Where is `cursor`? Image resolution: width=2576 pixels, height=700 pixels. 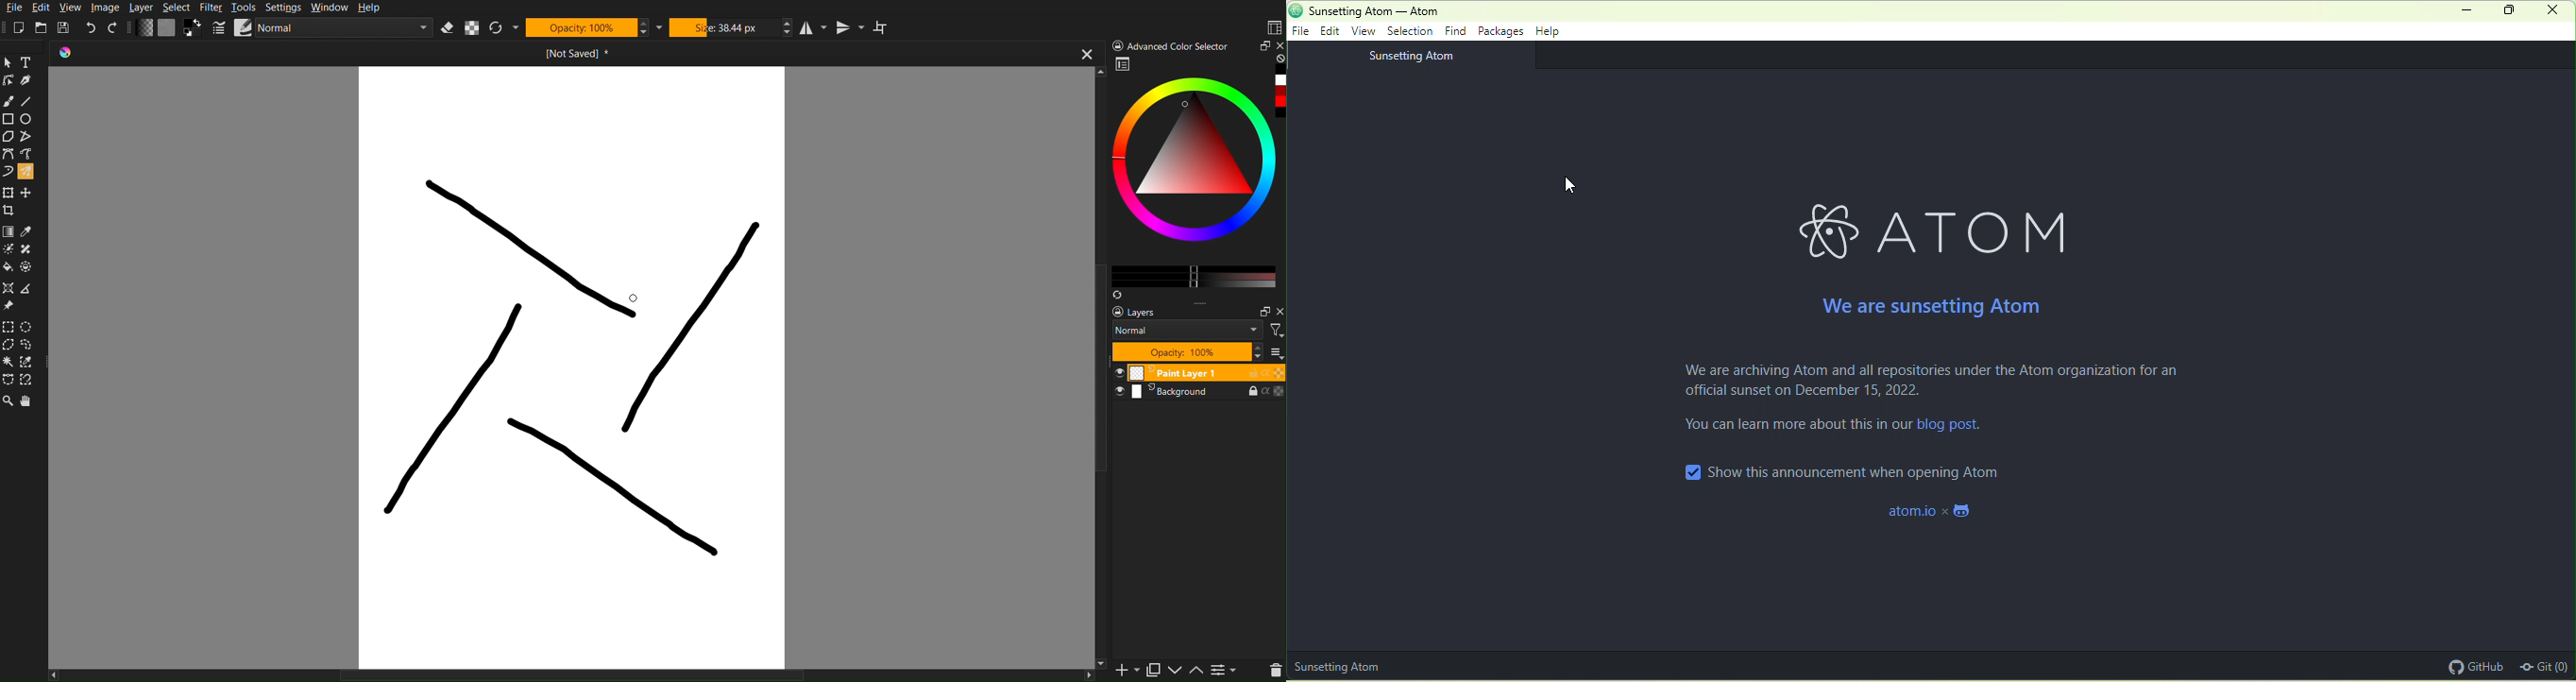 cursor is located at coordinates (1579, 180).